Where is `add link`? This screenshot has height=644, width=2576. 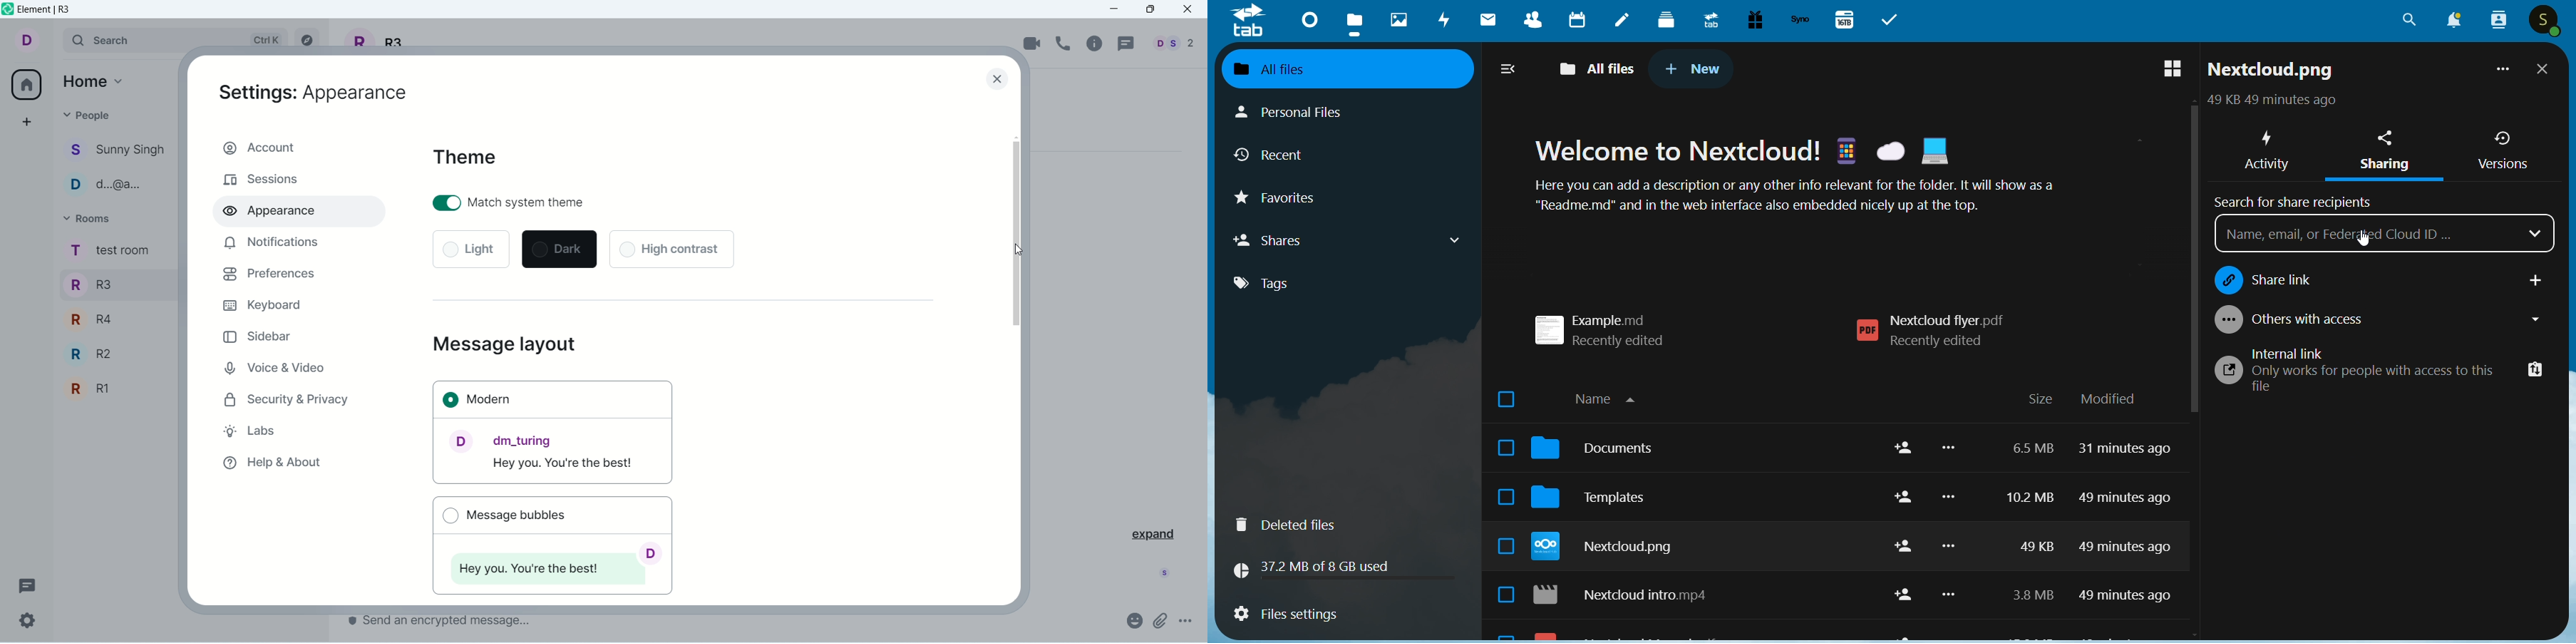 add link is located at coordinates (2535, 278).